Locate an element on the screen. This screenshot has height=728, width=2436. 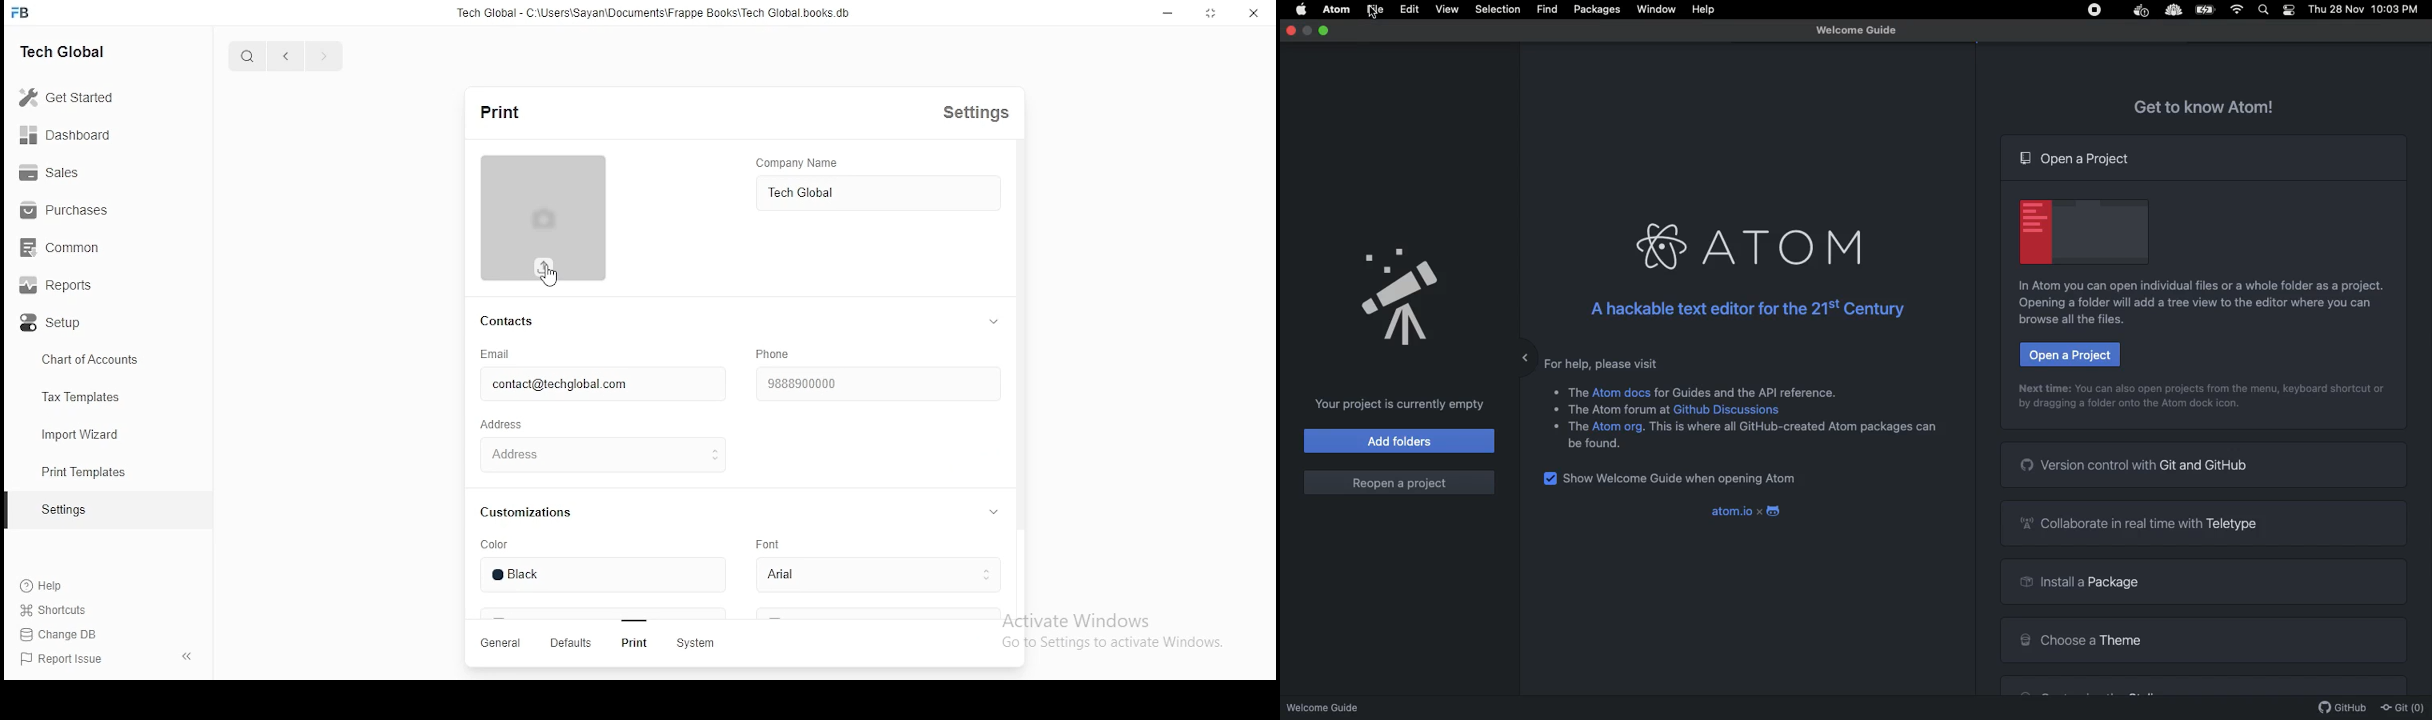
‘Address is located at coordinates (508, 426).